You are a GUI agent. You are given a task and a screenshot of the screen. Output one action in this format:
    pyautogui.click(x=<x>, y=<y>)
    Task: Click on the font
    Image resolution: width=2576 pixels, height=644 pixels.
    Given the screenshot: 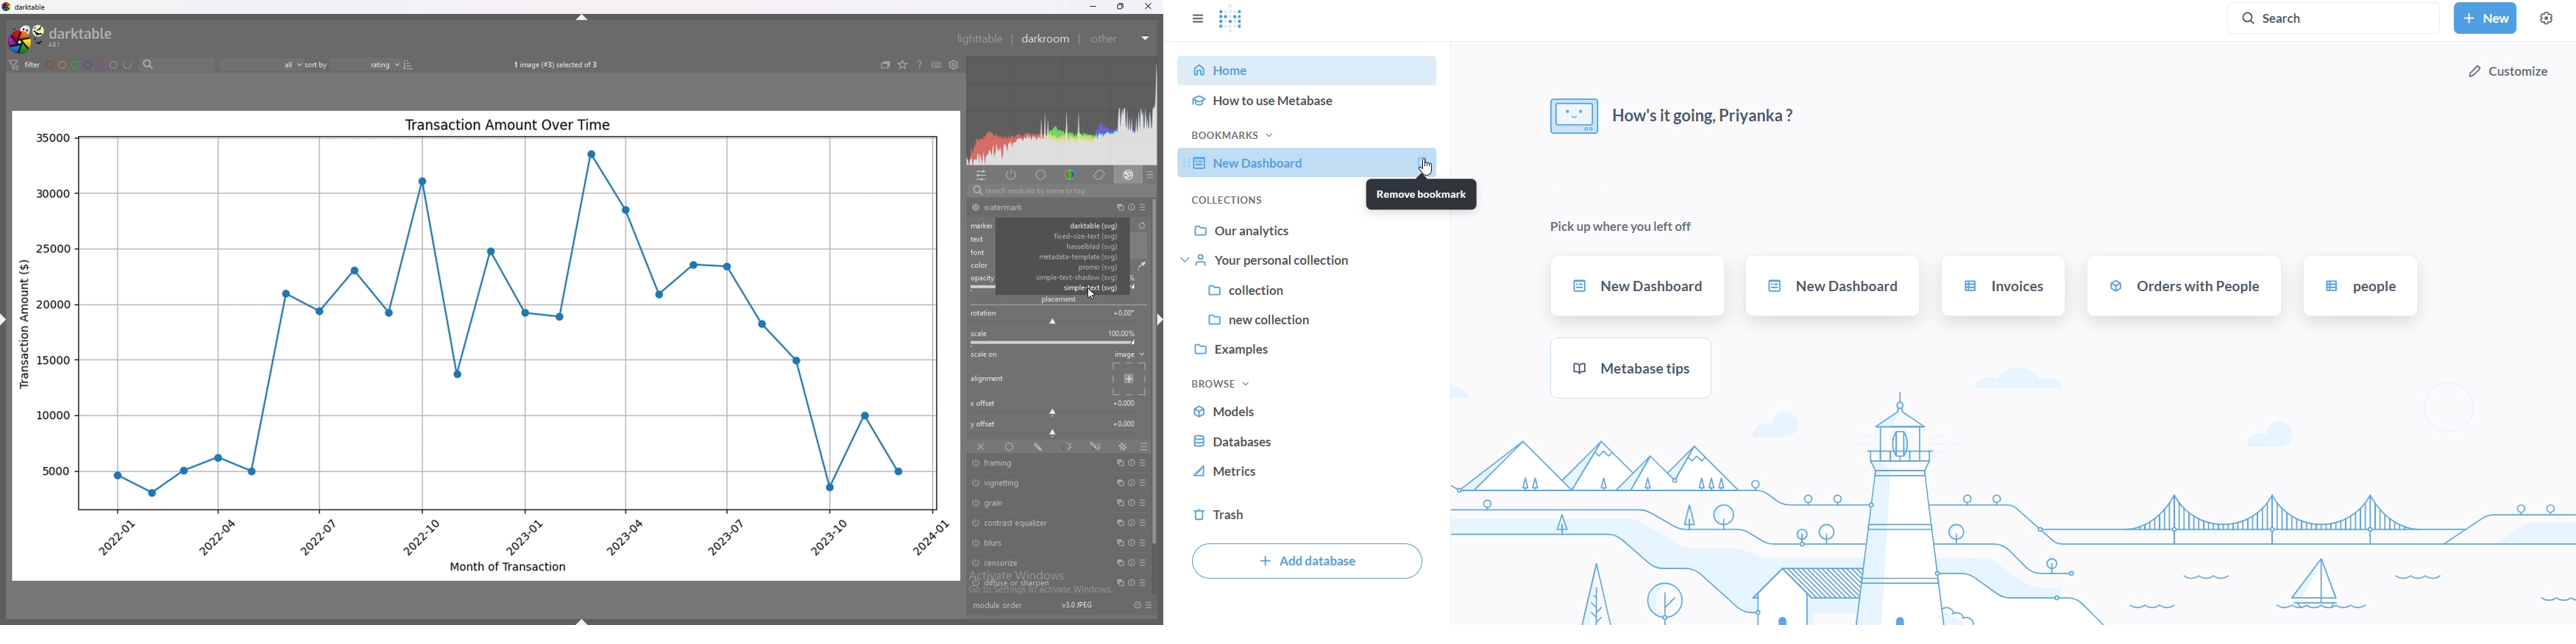 What is the action you would take?
    pyautogui.click(x=979, y=253)
    